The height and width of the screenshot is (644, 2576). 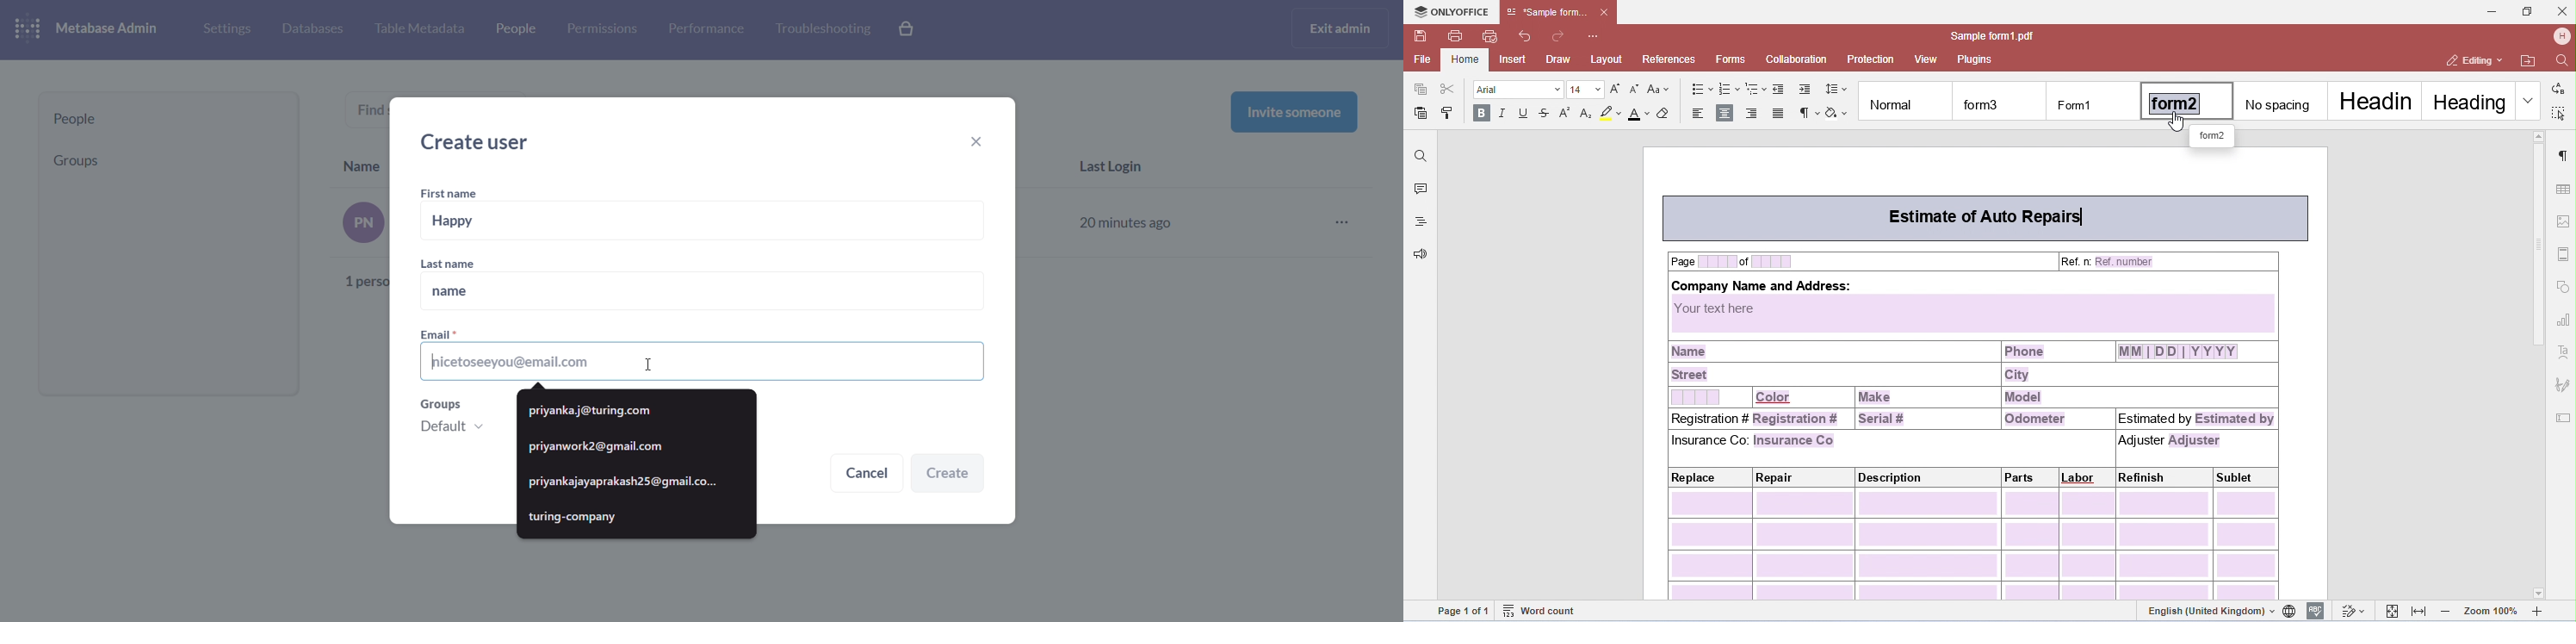 What do you see at coordinates (1343, 28) in the screenshot?
I see `exit admin` at bounding box center [1343, 28].